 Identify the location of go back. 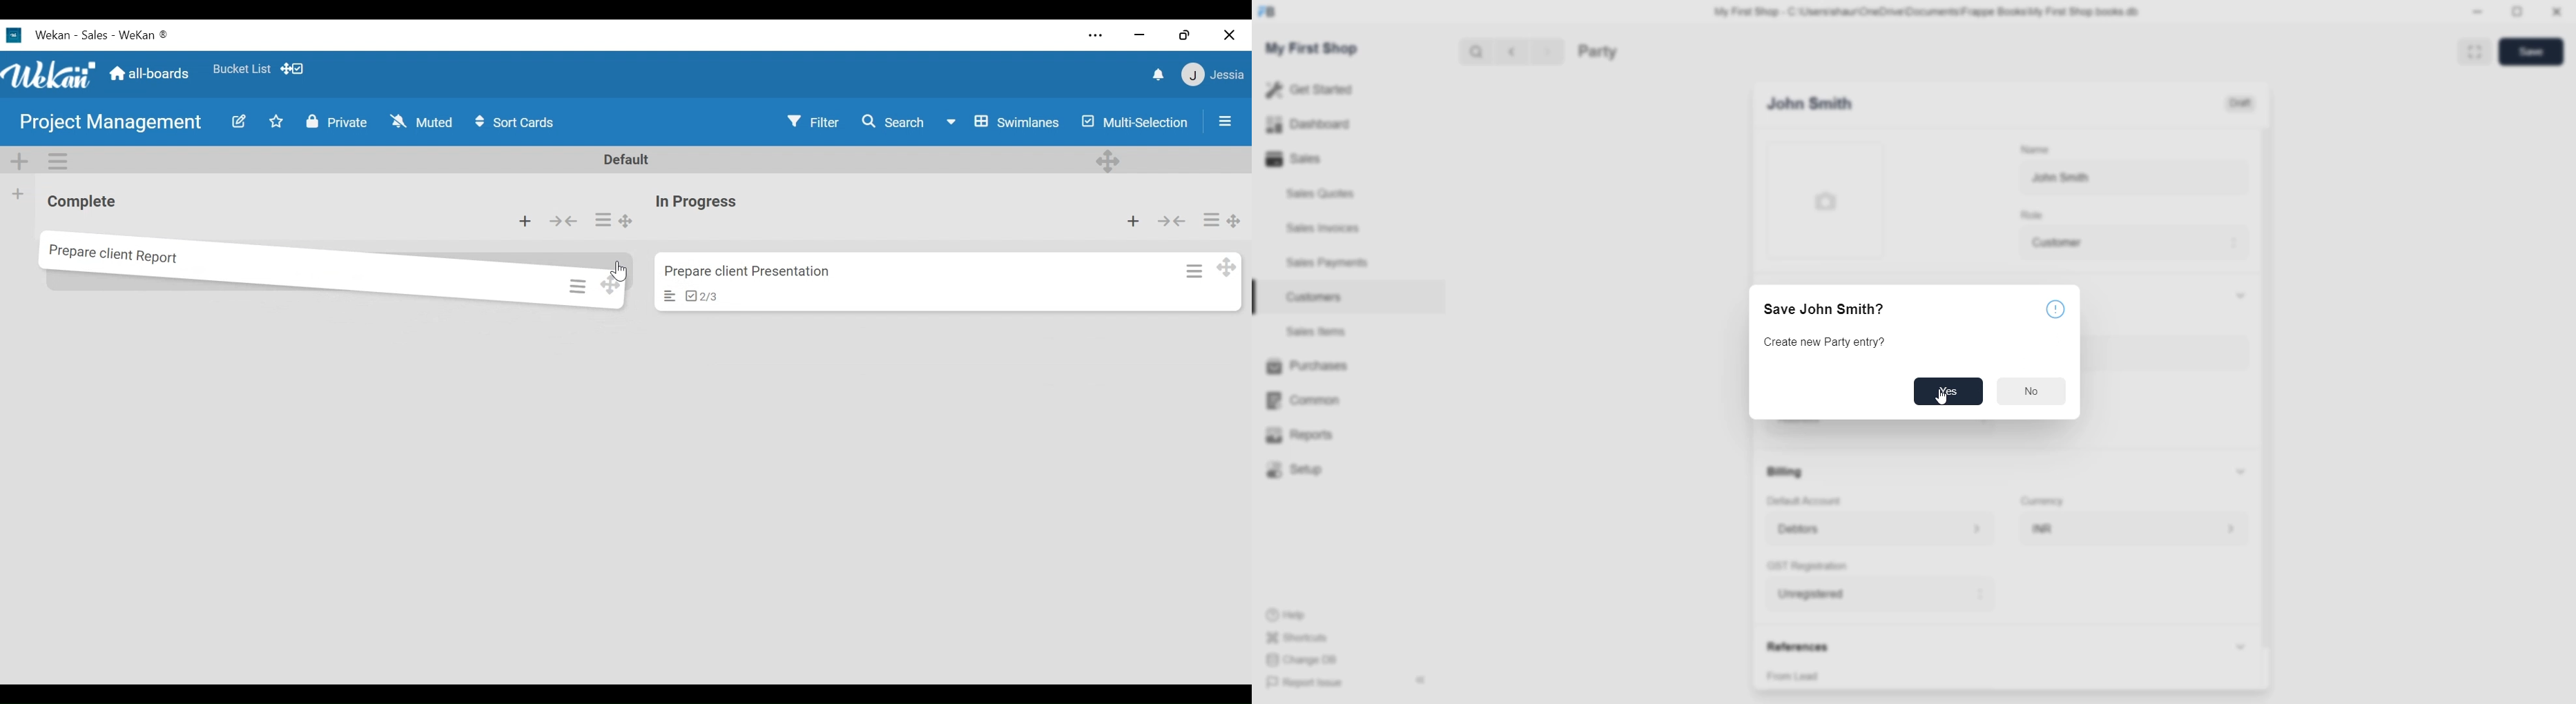
(1513, 52).